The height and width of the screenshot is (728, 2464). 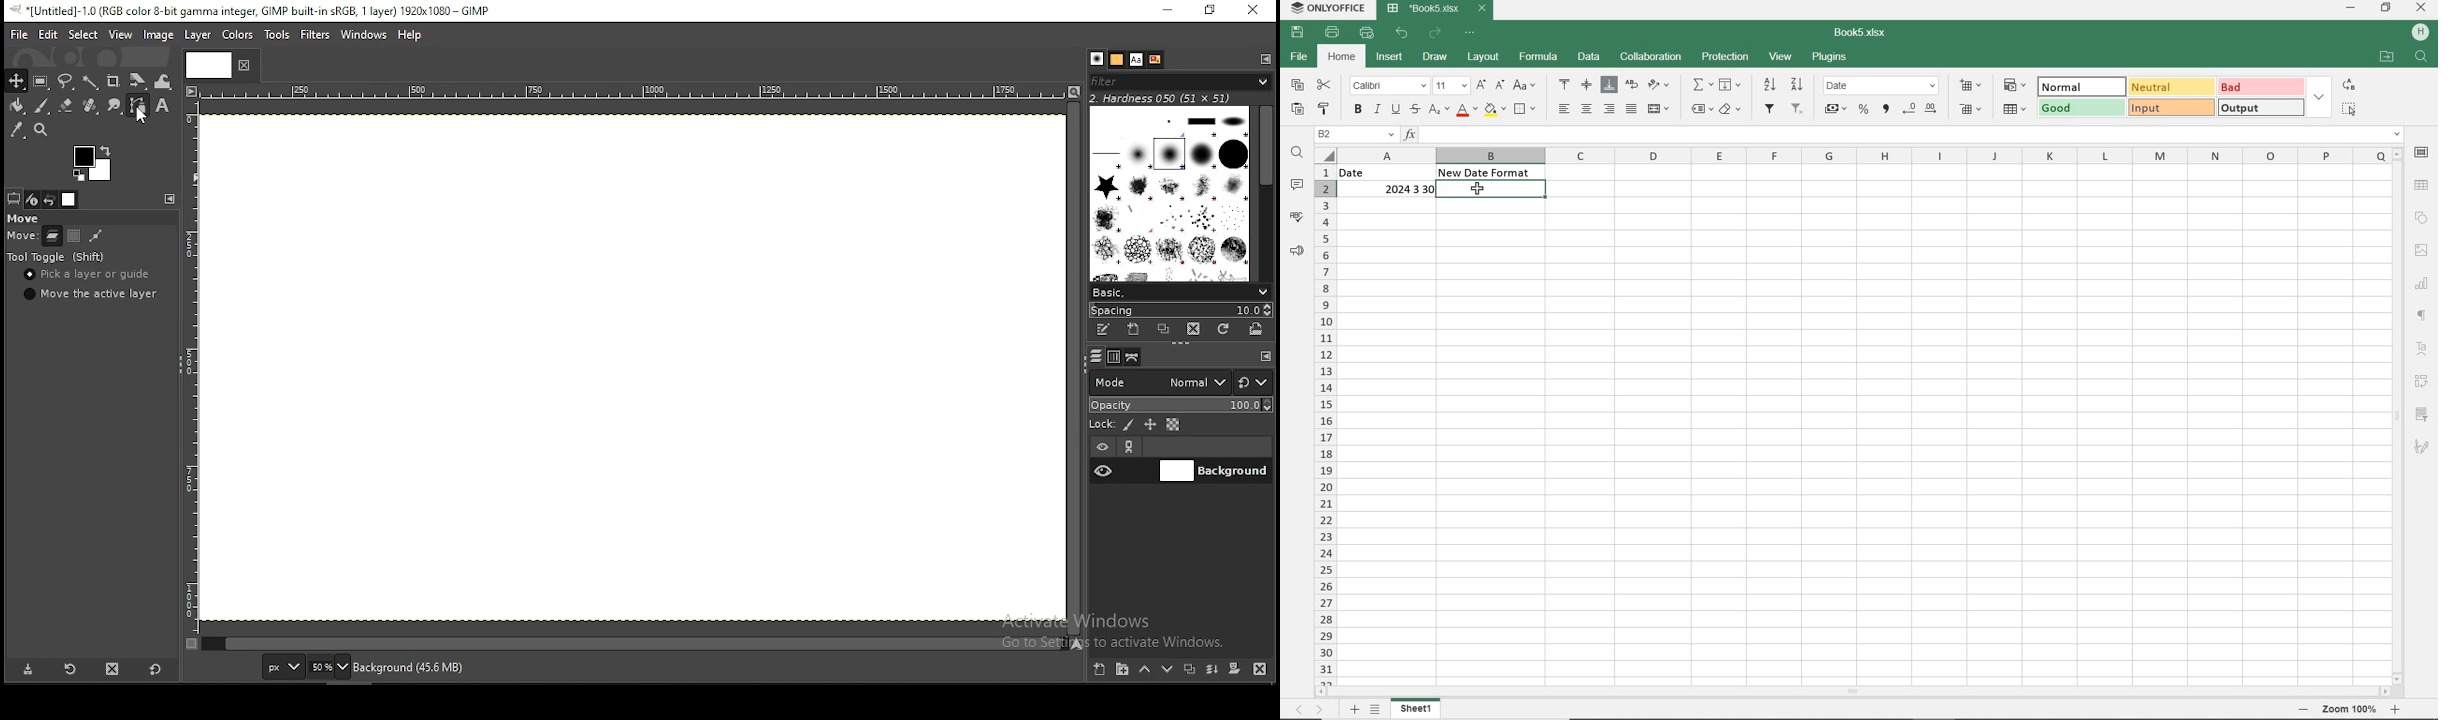 What do you see at coordinates (1417, 708) in the screenshot?
I see `SHEET 1` at bounding box center [1417, 708].